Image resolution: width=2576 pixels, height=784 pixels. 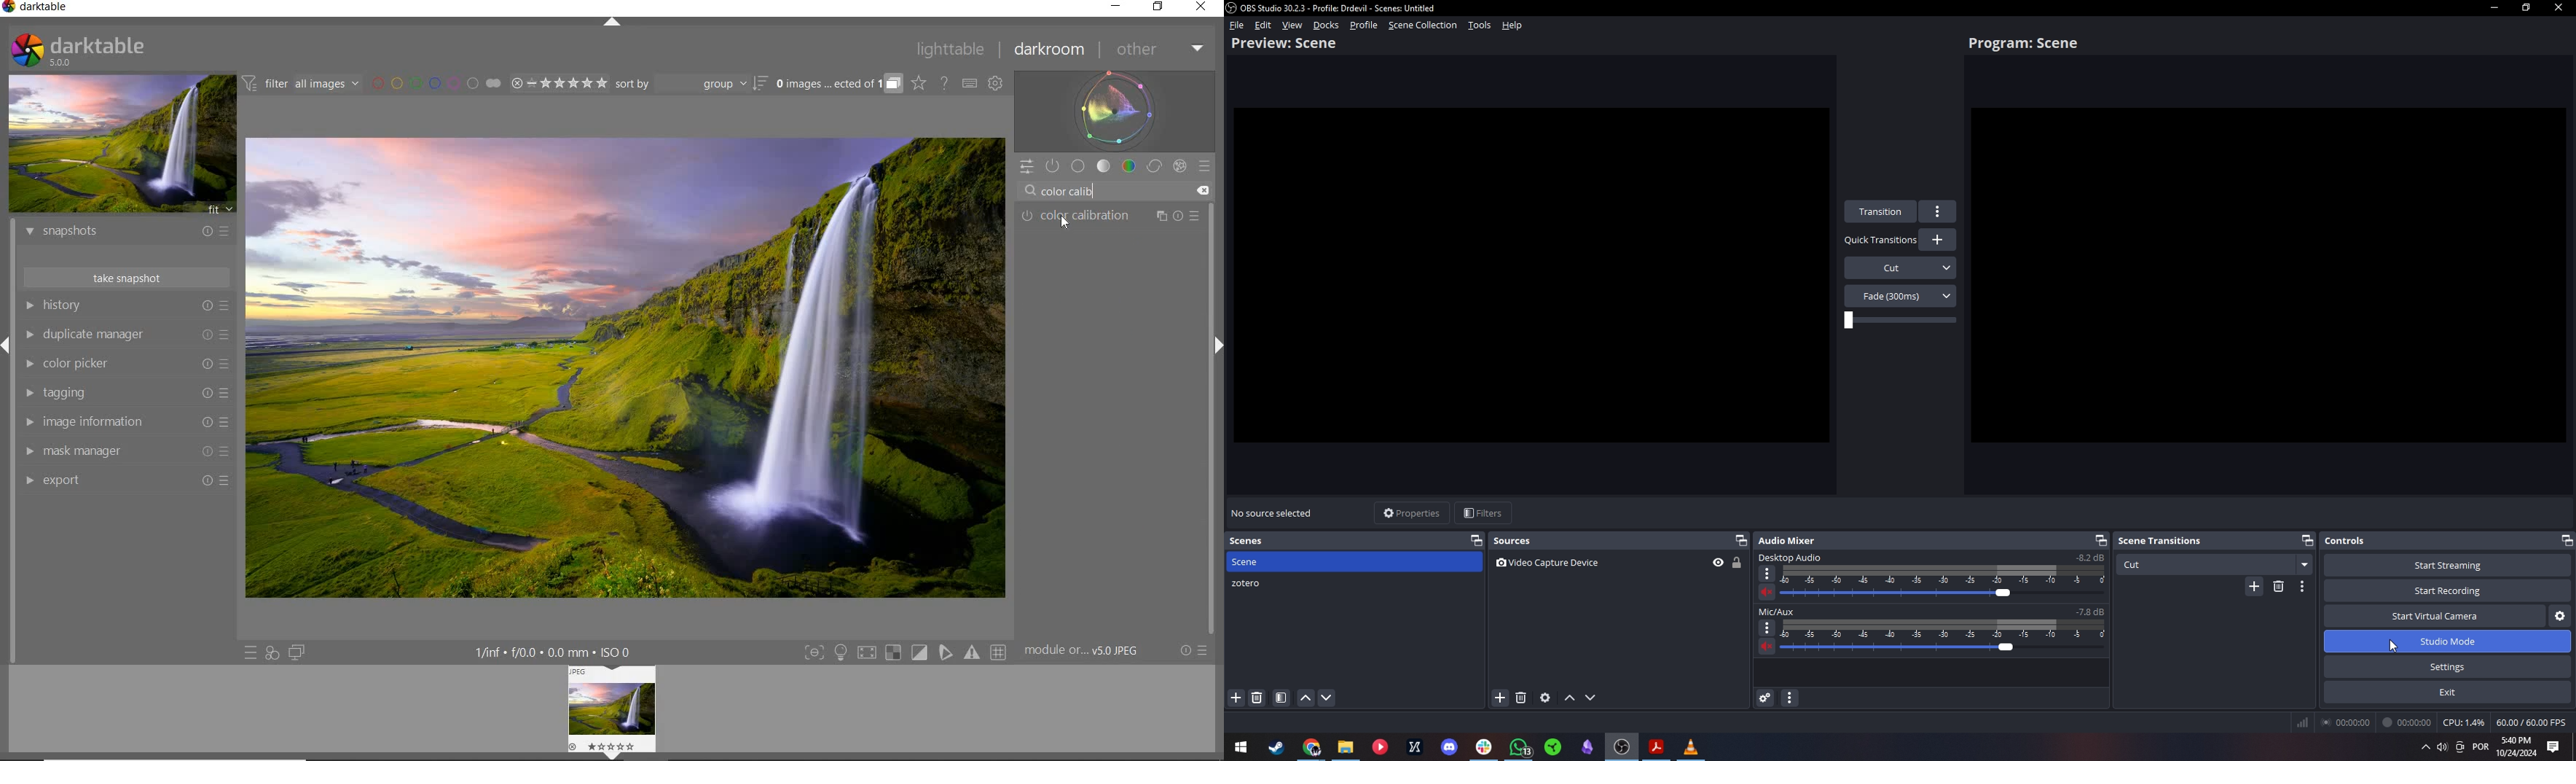 I want to click on time and date, so click(x=2516, y=747).